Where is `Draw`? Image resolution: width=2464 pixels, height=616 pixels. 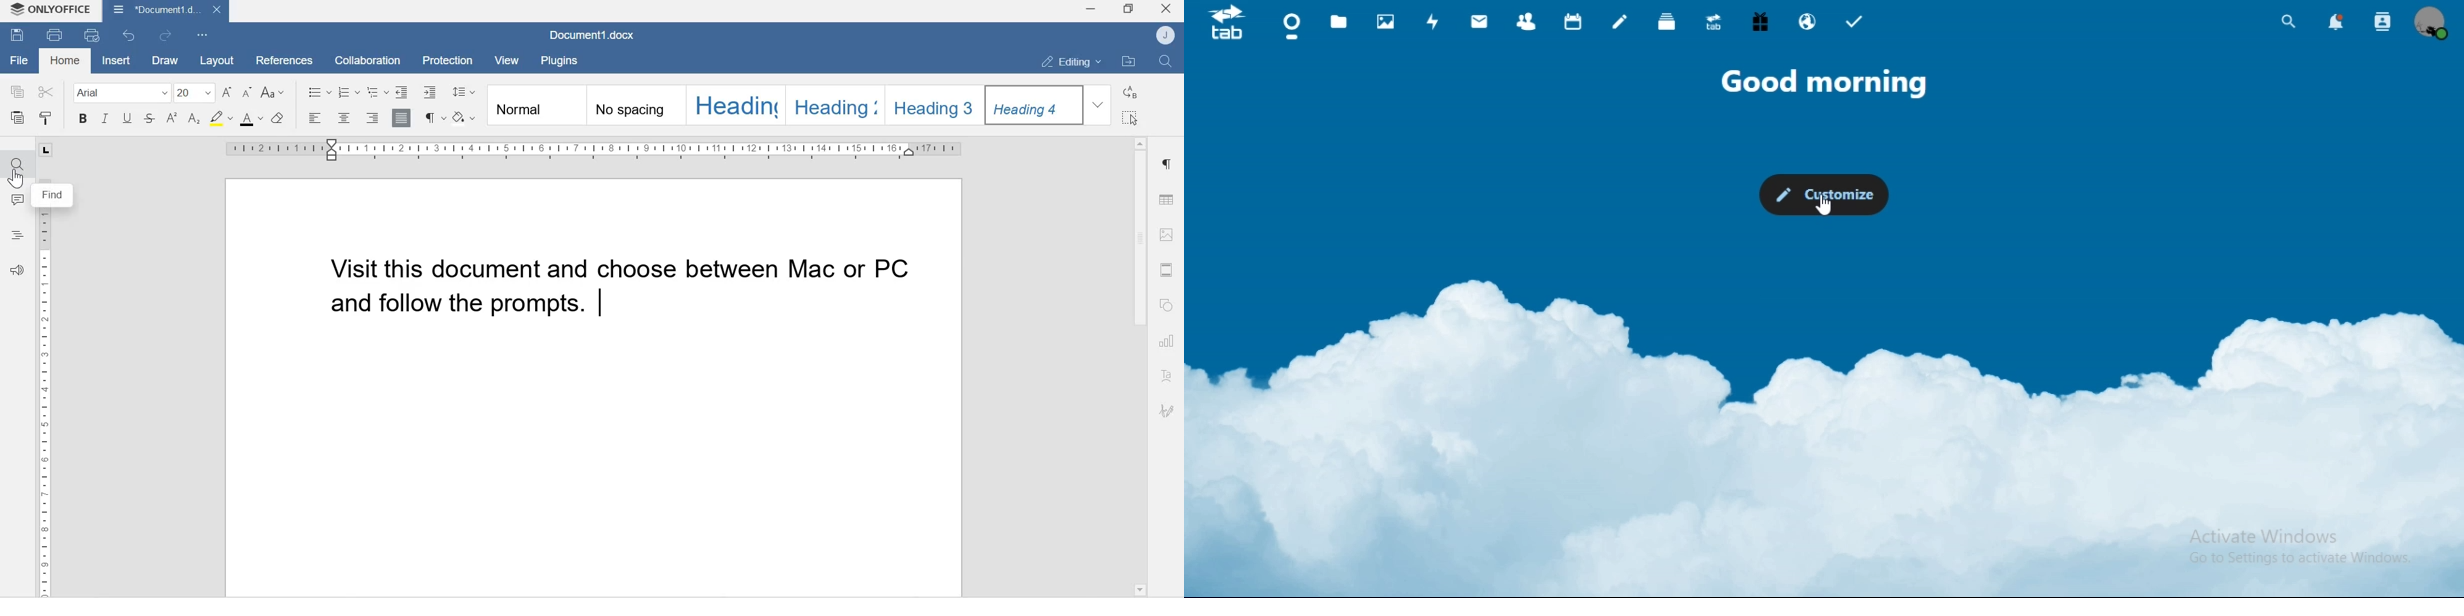
Draw is located at coordinates (163, 61).